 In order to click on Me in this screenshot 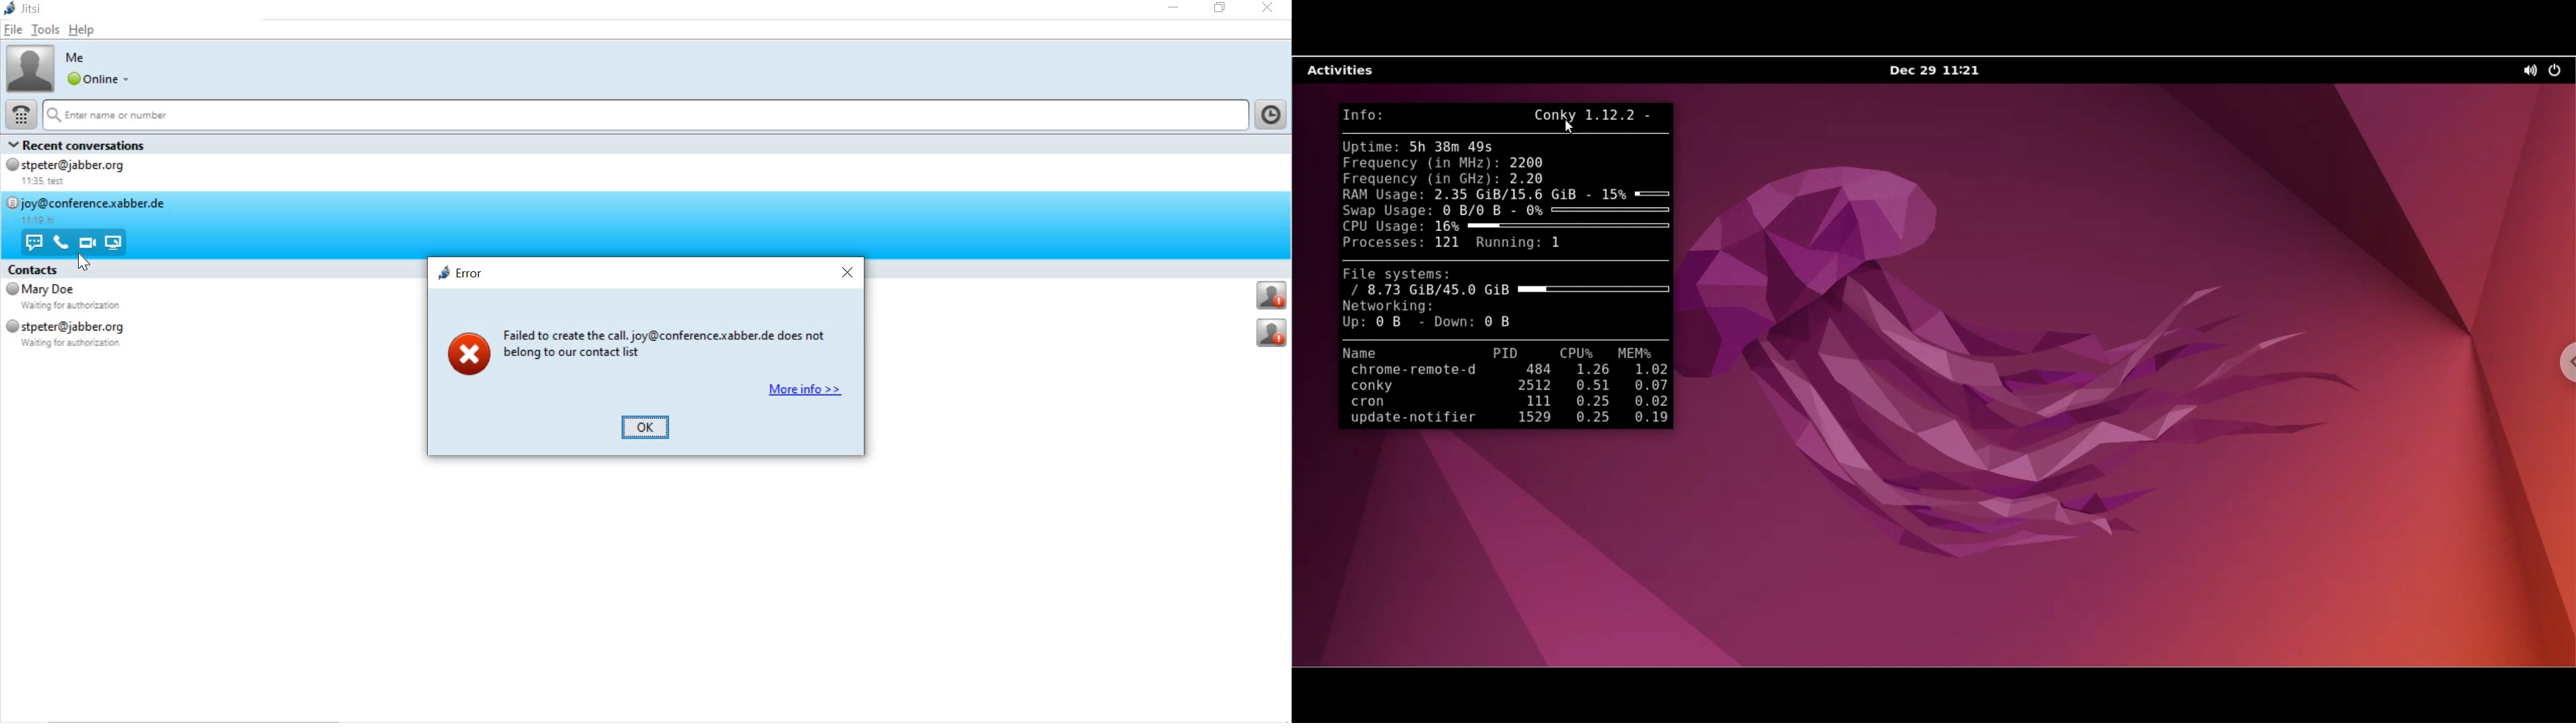, I will do `click(77, 57)`.